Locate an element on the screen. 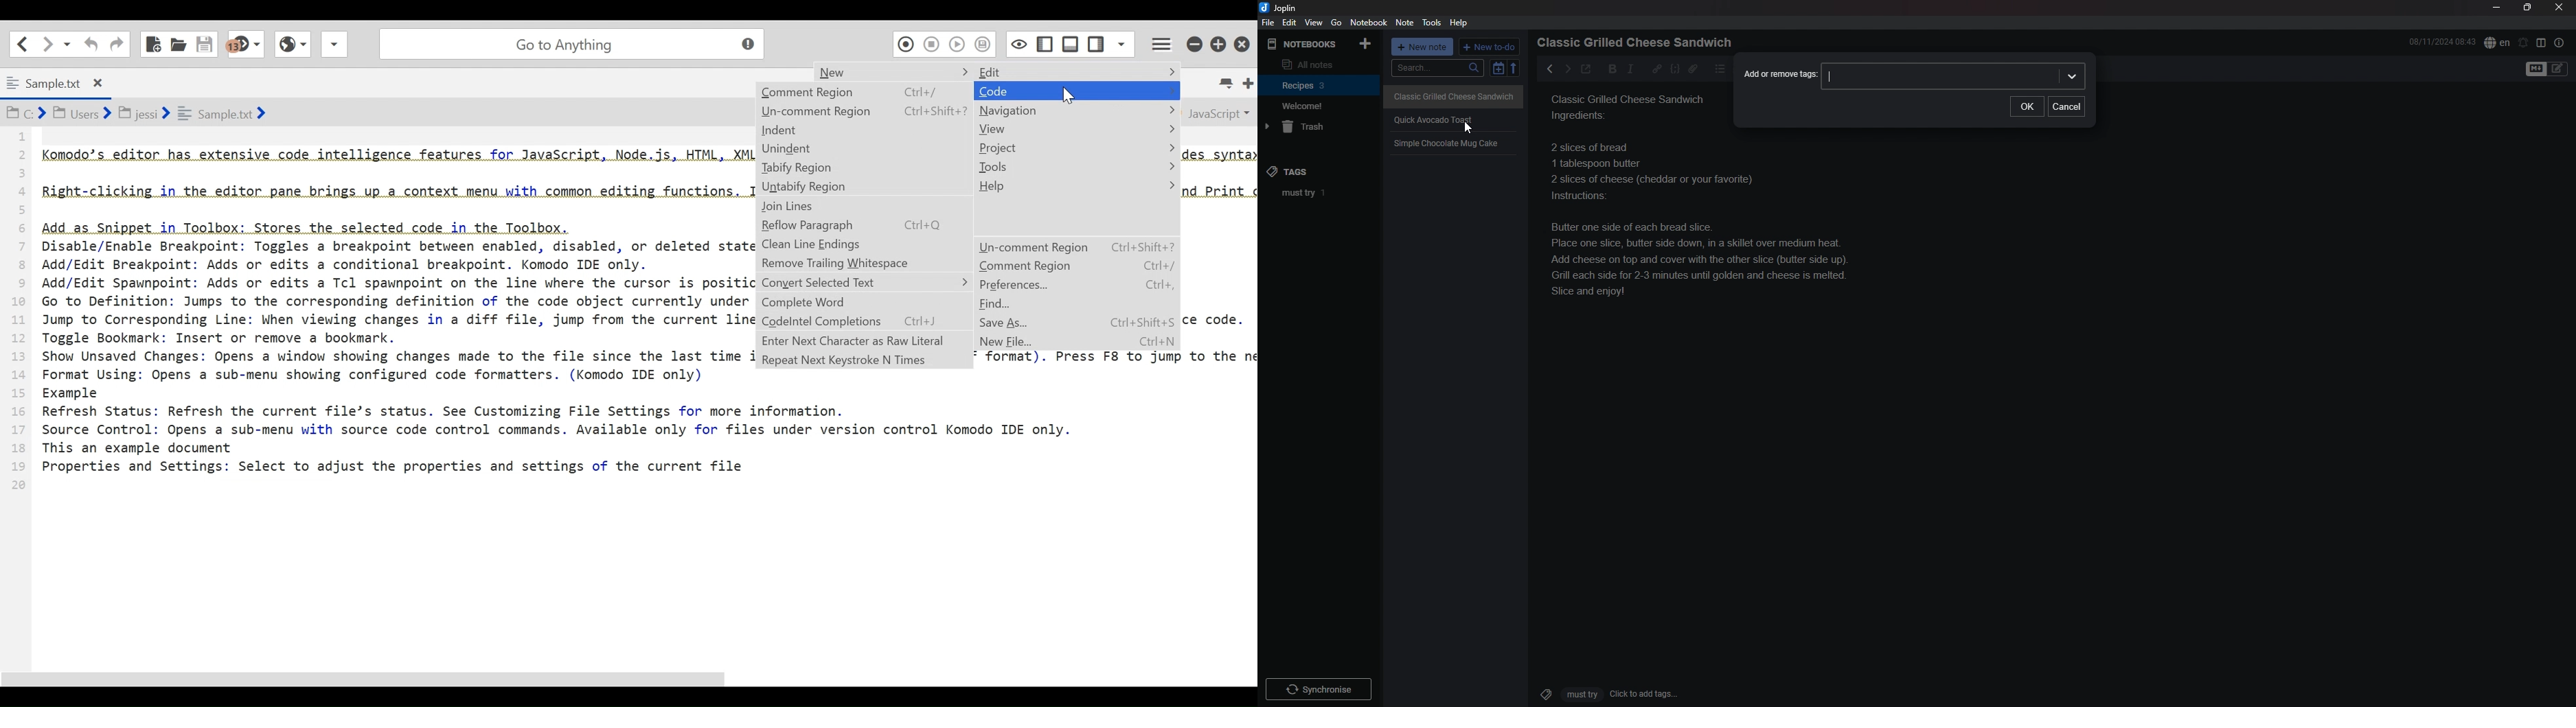 This screenshot has width=2576, height=728. note properties is located at coordinates (2560, 43).